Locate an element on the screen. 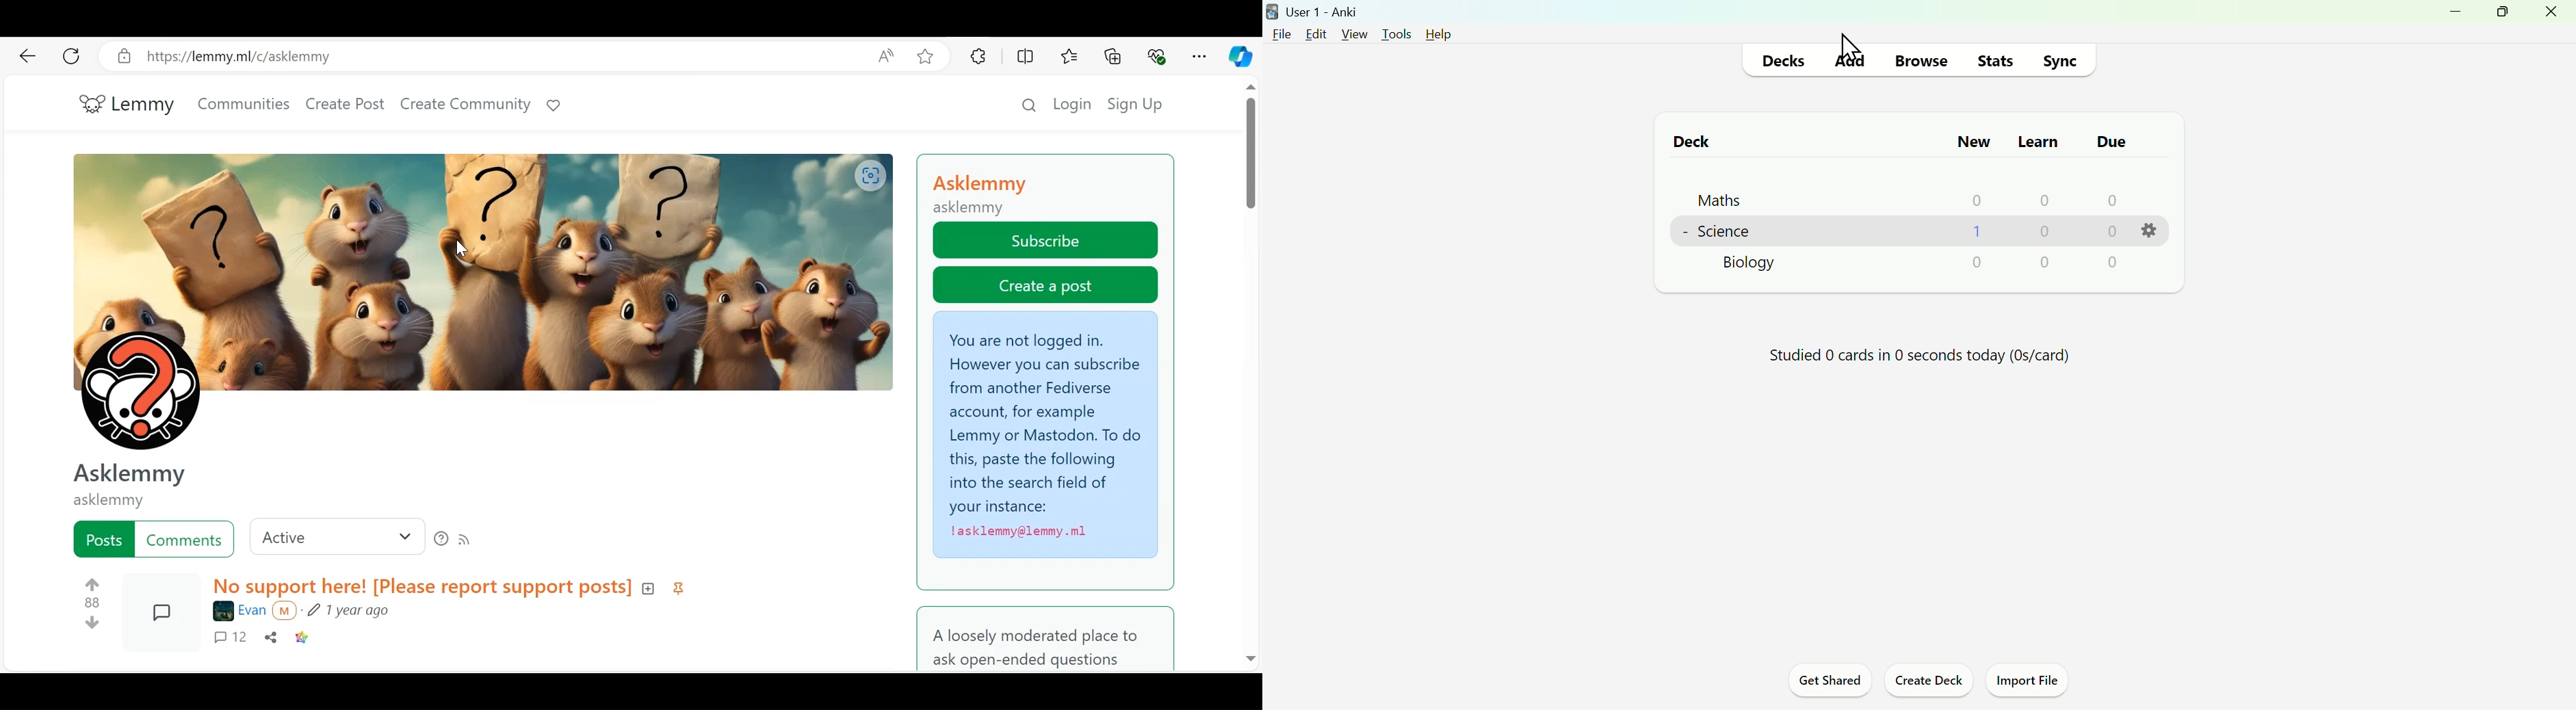  - Science is located at coordinates (1715, 233).